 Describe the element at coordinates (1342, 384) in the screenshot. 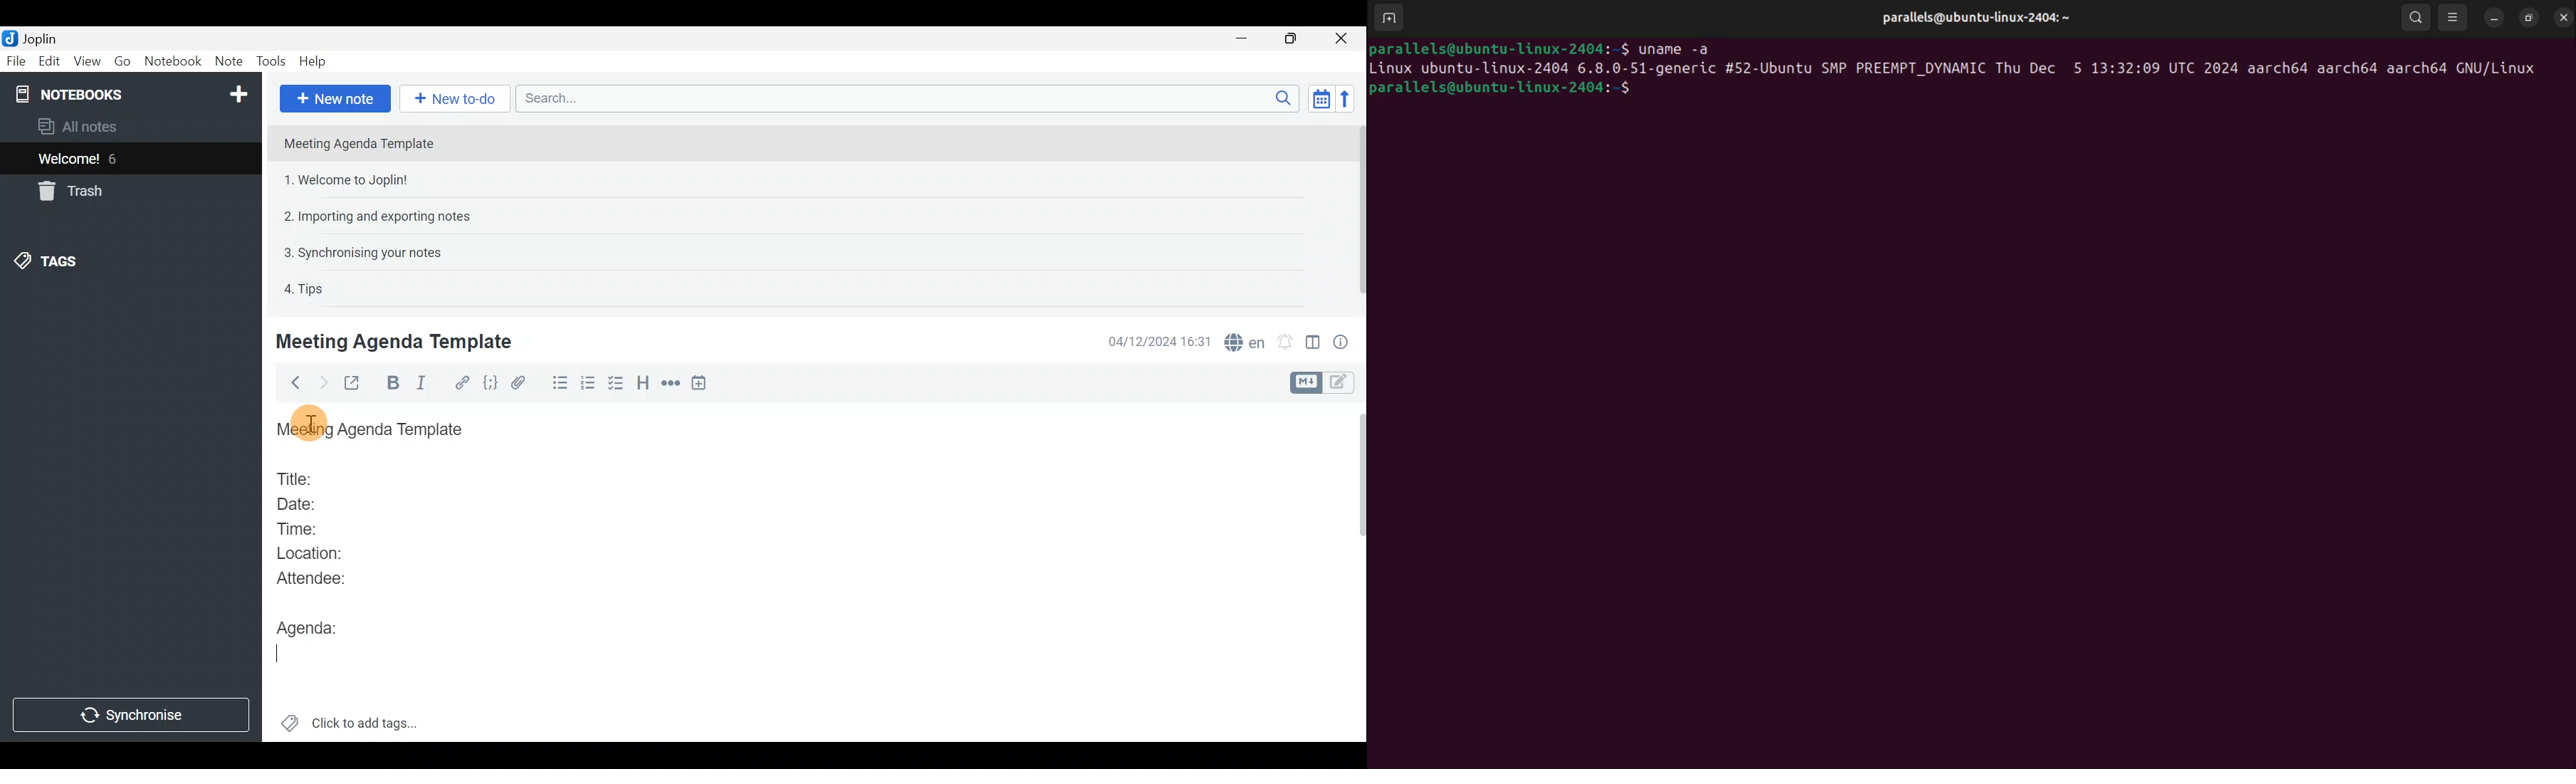

I see `Toggle editors` at that location.